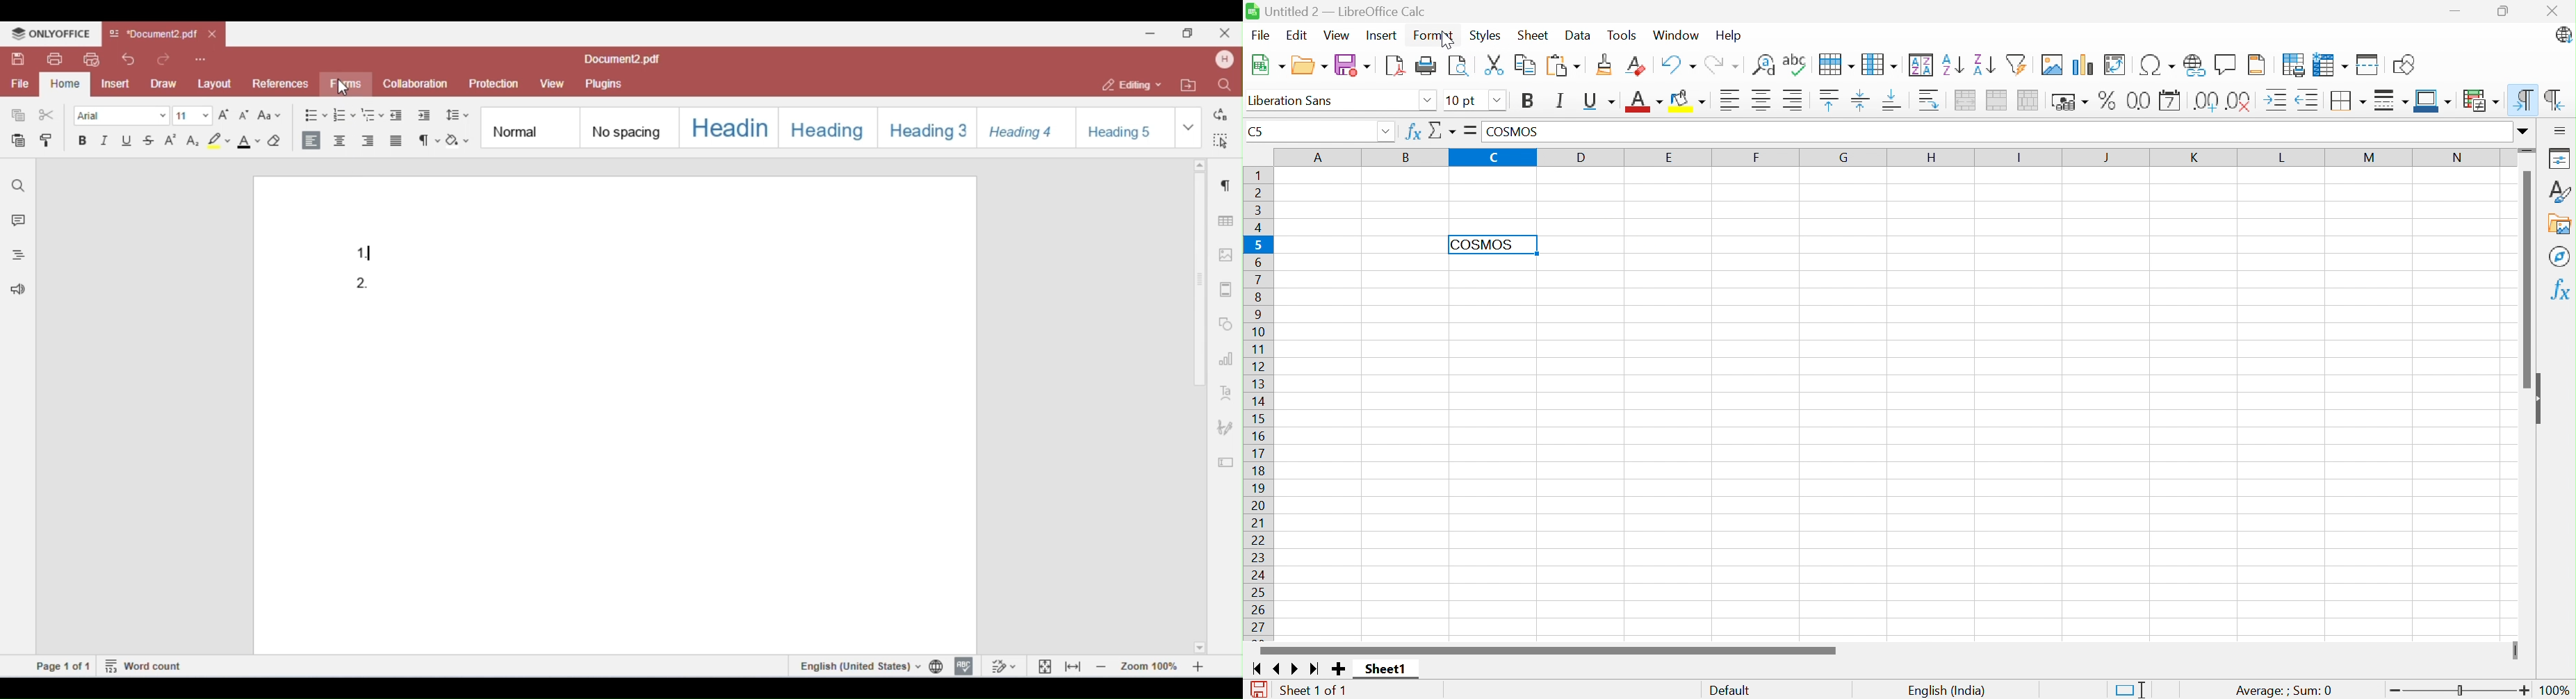  I want to click on Sort Descending, so click(1985, 63).